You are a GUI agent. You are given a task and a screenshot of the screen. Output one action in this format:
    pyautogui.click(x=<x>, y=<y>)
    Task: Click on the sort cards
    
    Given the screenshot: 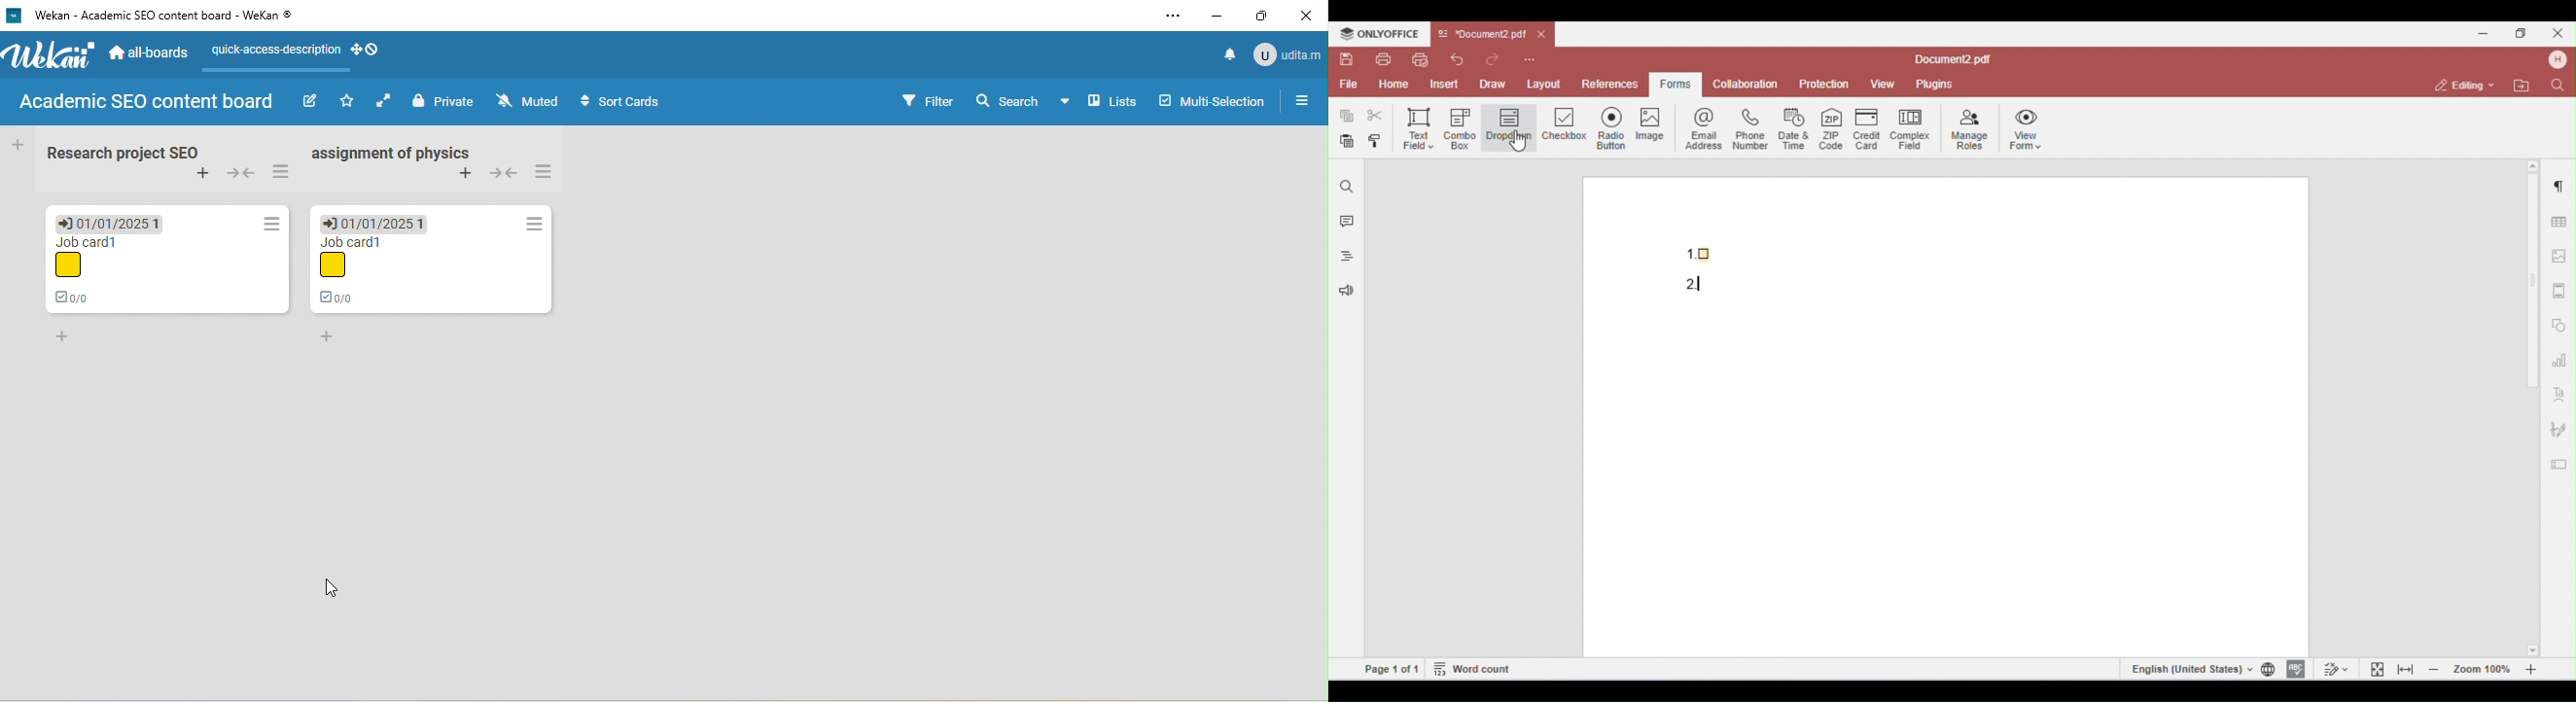 What is the action you would take?
    pyautogui.click(x=626, y=104)
    